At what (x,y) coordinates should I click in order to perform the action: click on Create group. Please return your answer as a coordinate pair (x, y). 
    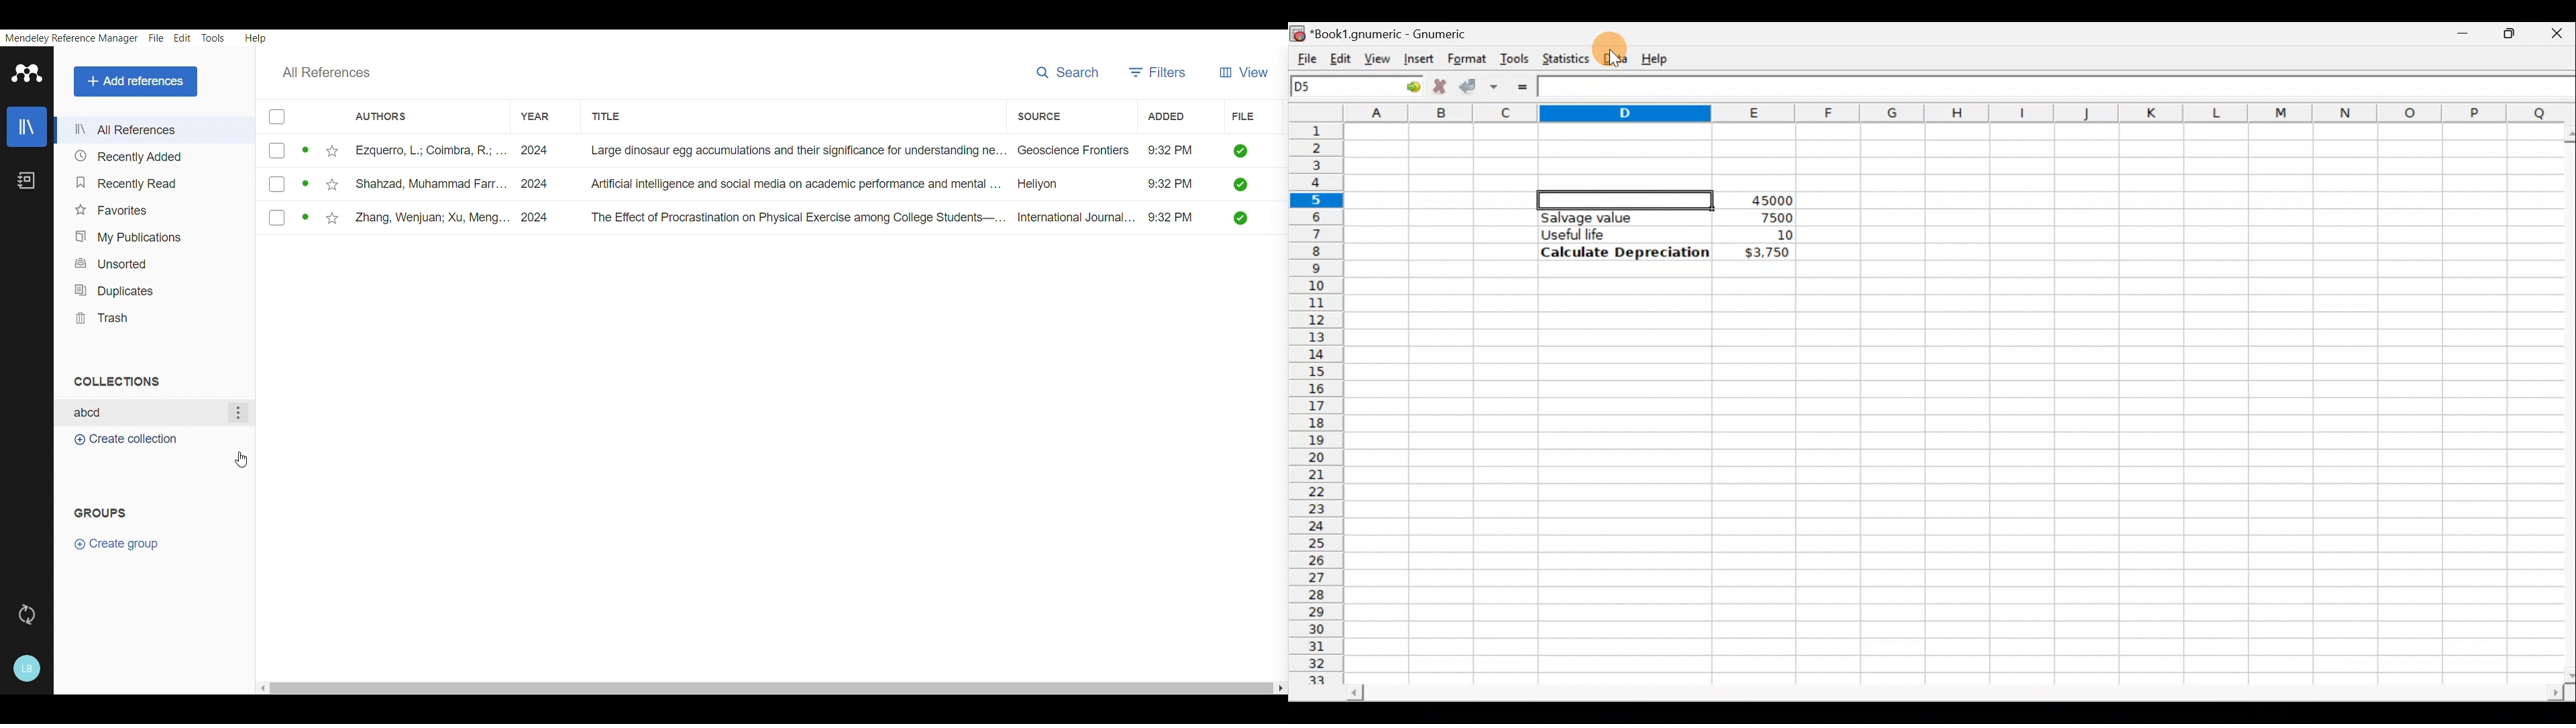
    Looking at the image, I should click on (116, 542).